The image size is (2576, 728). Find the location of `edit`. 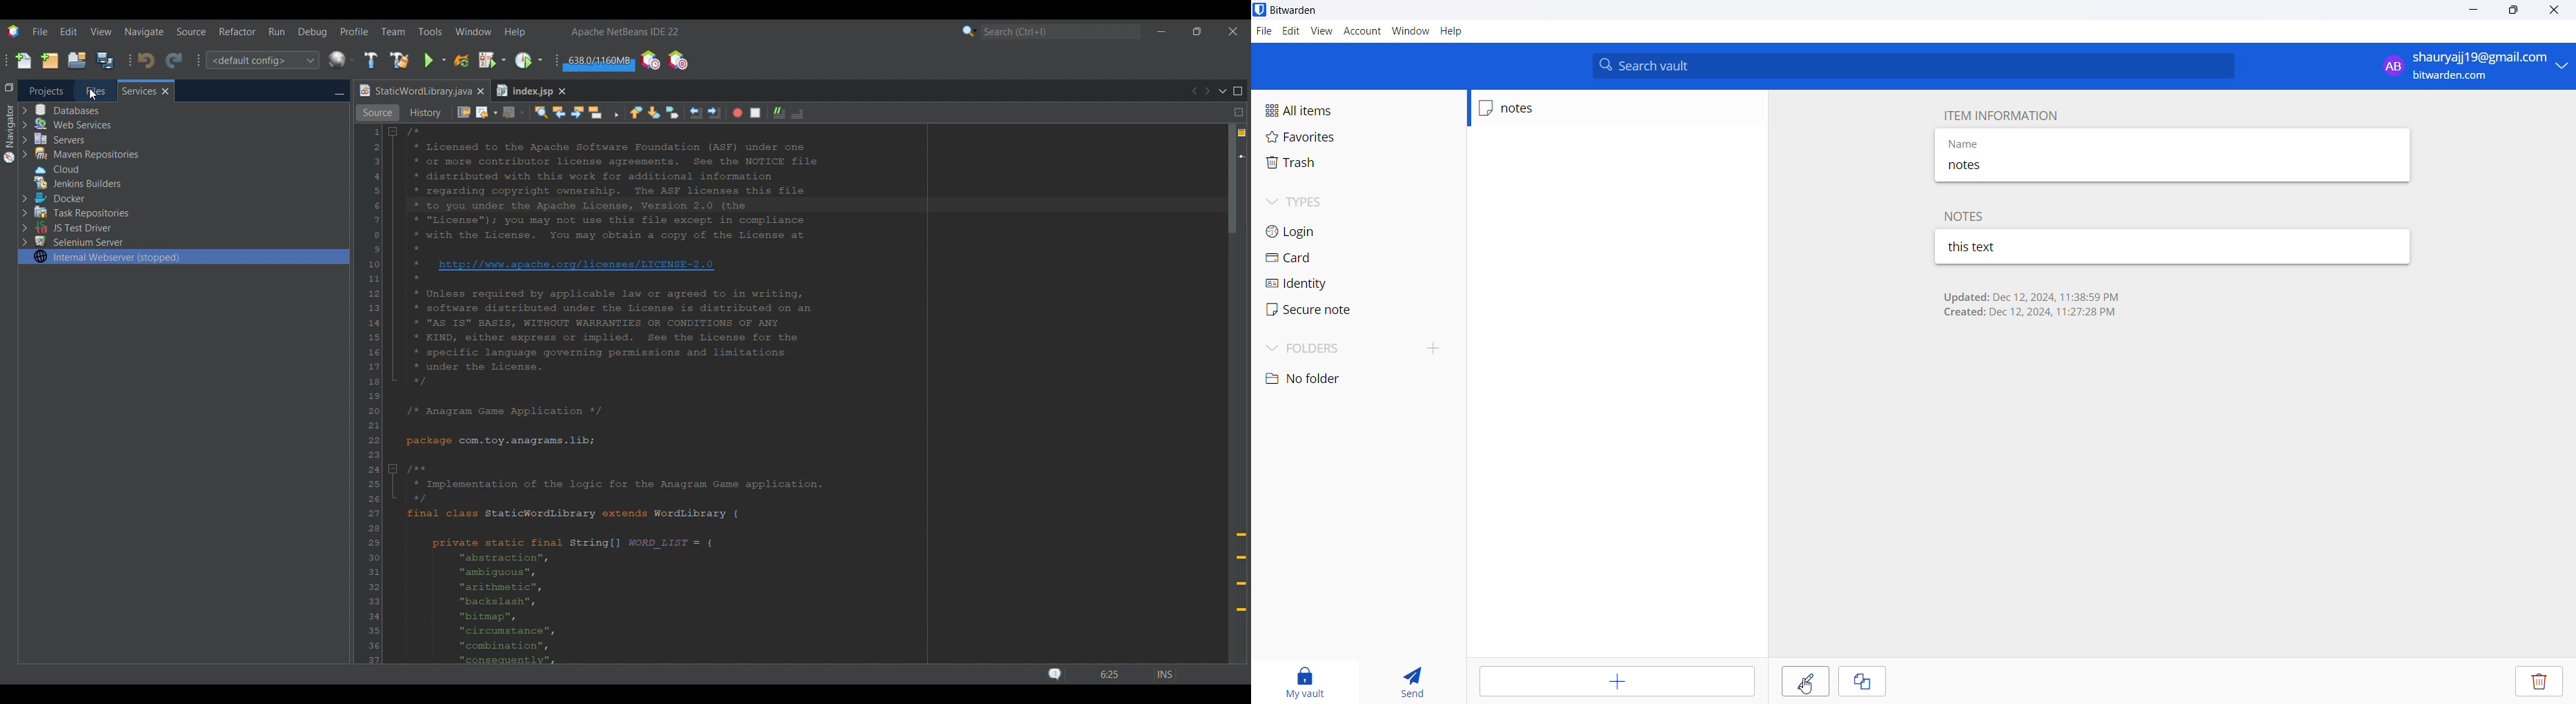

edit is located at coordinates (1805, 681).